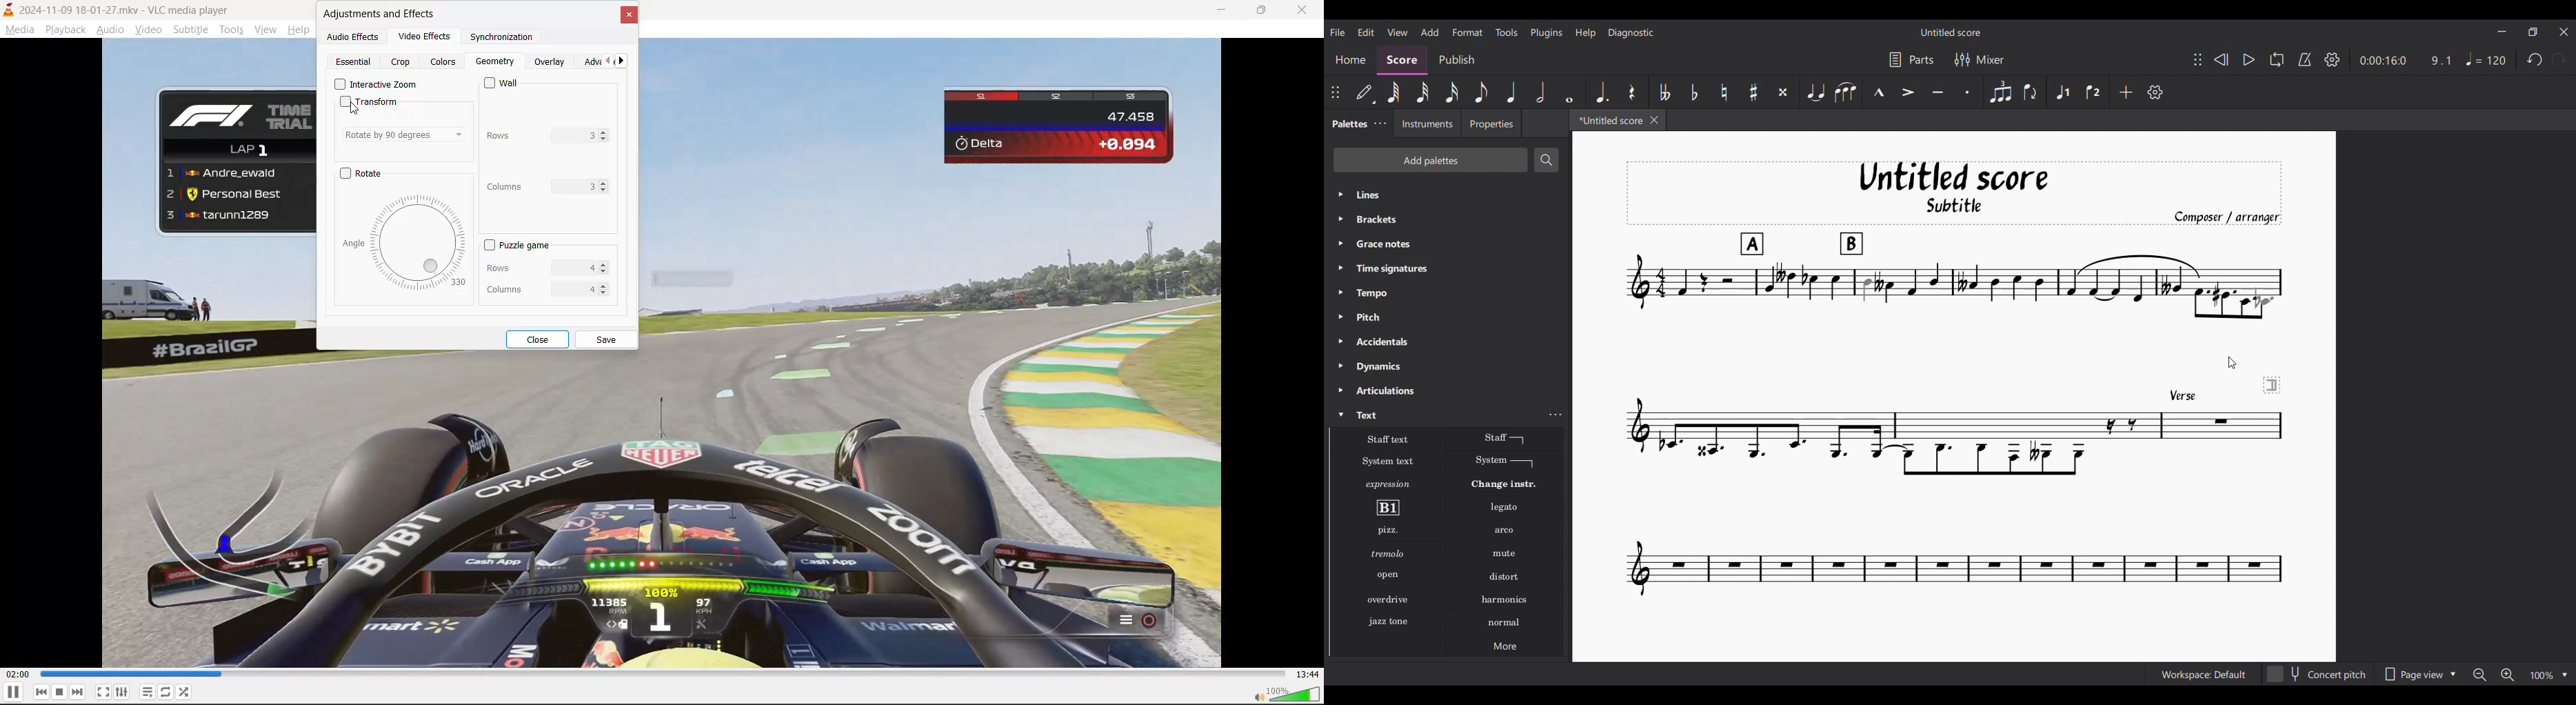 The image size is (2576, 728). Describe the element at coordinates (1505, 508) in the screenshot. I see `Legato` at that location.